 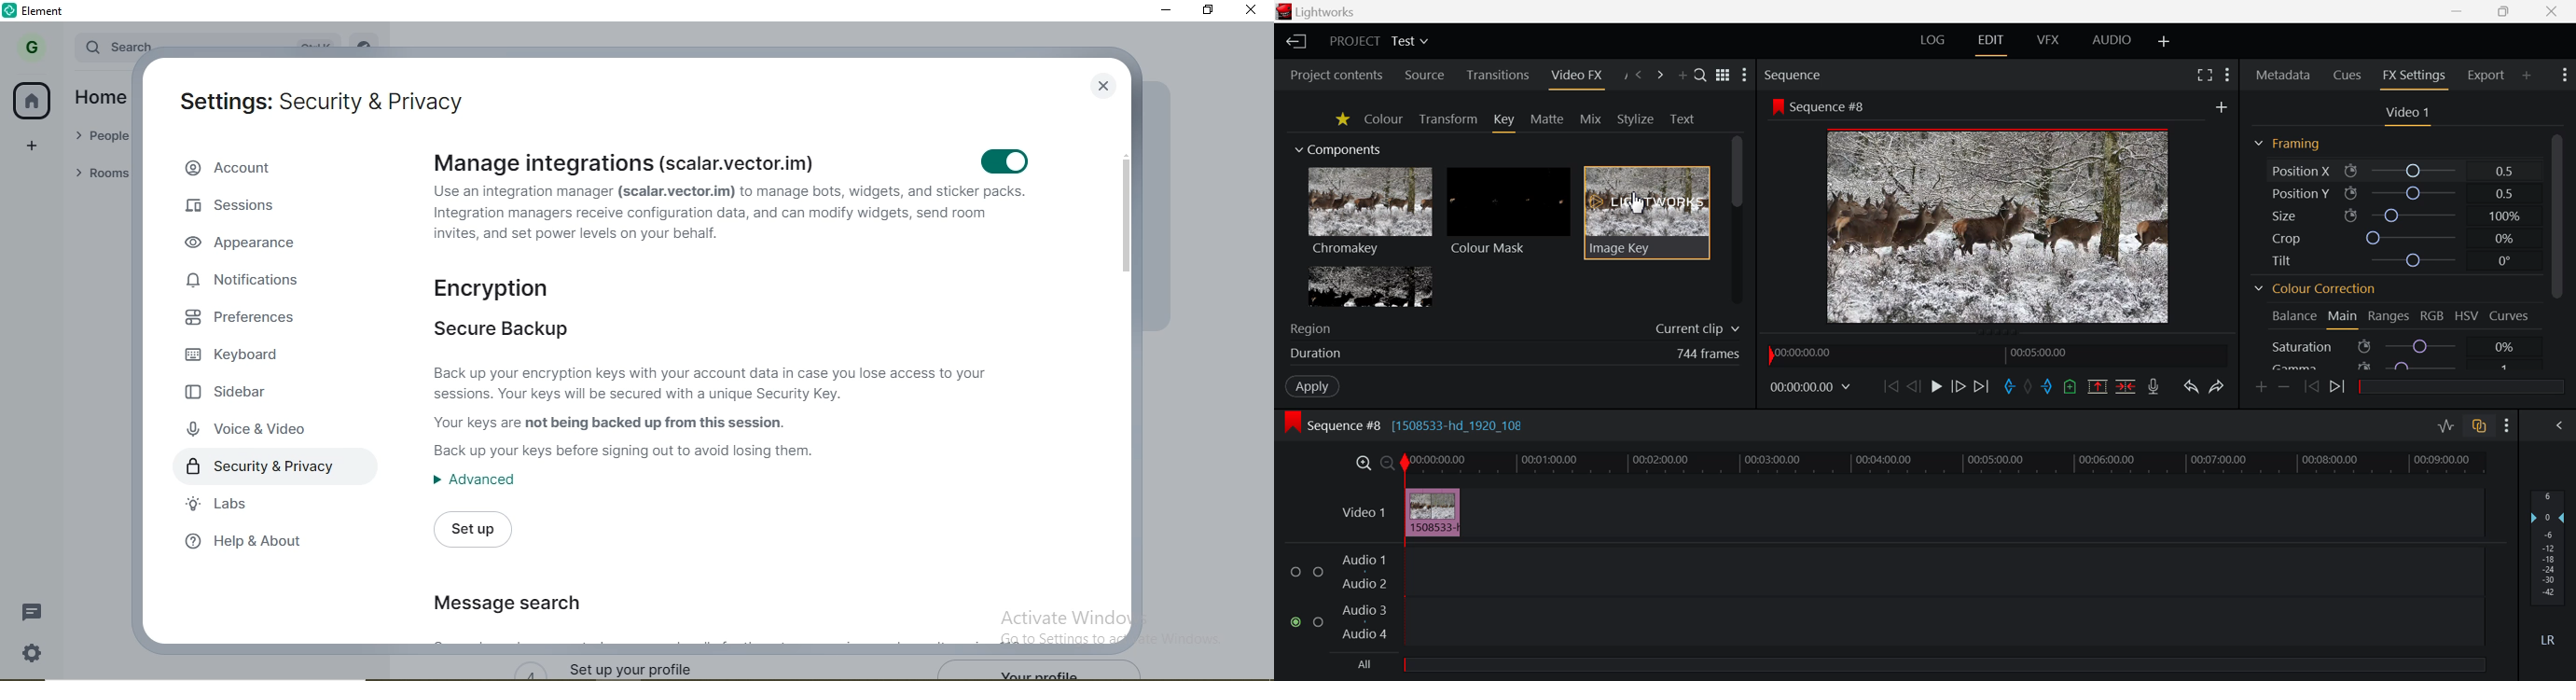 What do you see at coordinates (2411, 239) in the screenshot?
I see `crop` at bounding box center [2411, 239].